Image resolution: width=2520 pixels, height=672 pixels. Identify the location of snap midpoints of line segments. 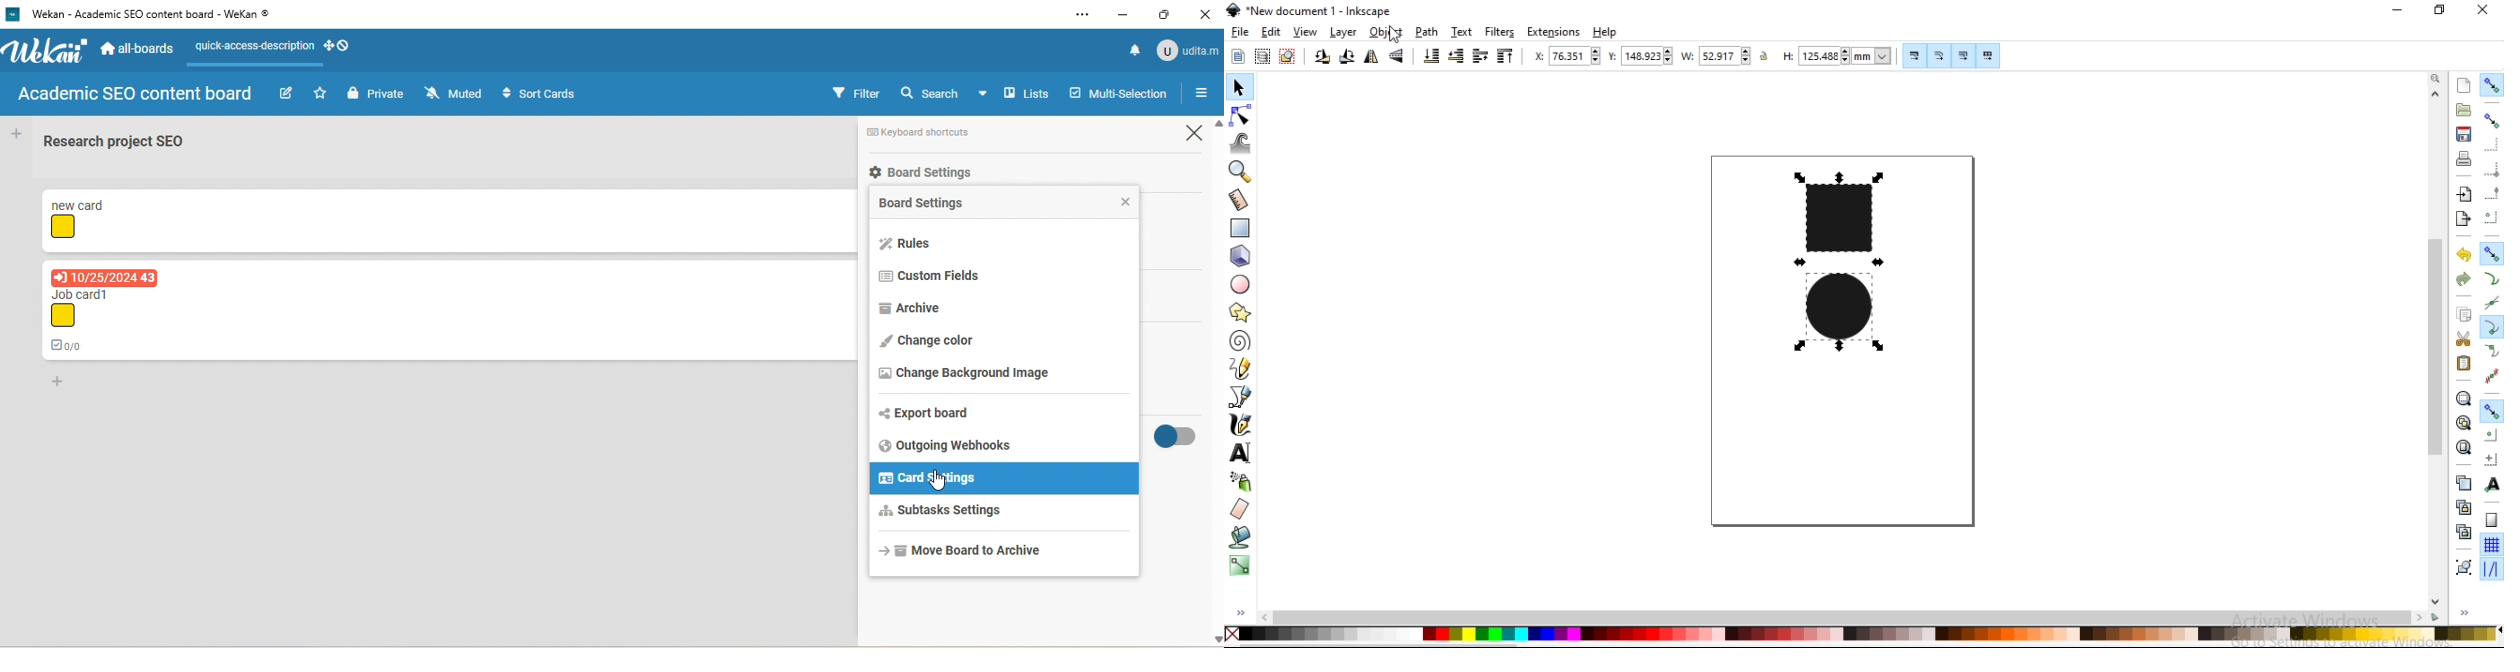
(2491, 375).